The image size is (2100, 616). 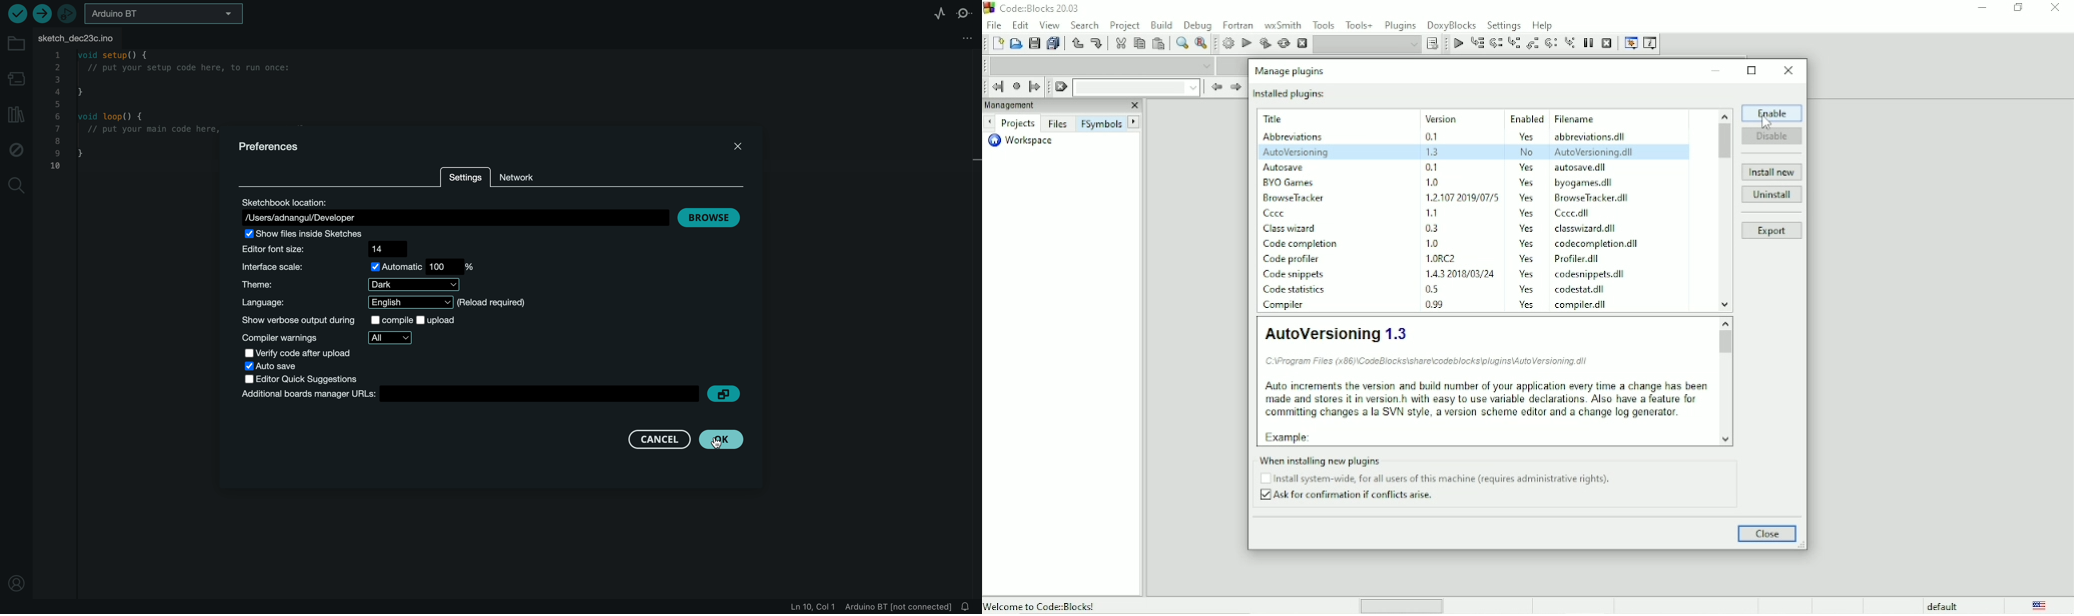 What do you see at coordinates (1452, 25) in the screenshot?
I see `DoxyBlocks` at bounding box center [1452, 25].